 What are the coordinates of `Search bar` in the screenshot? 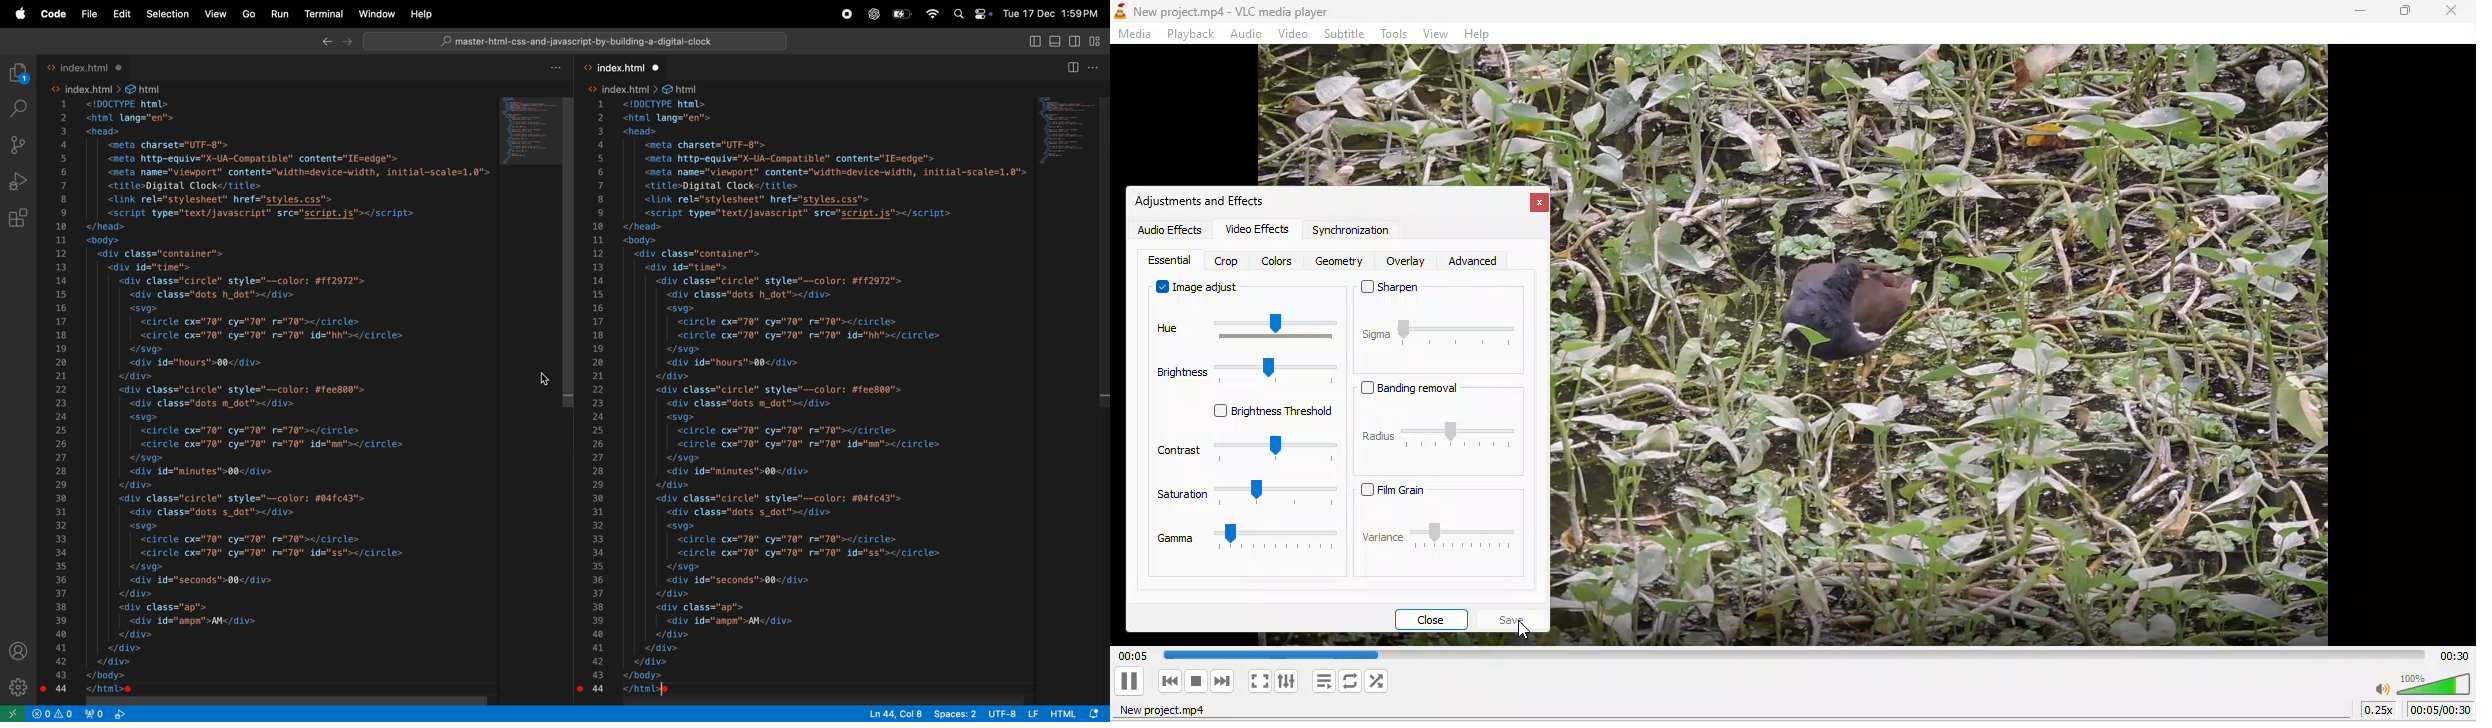 It's located at (577, 42).